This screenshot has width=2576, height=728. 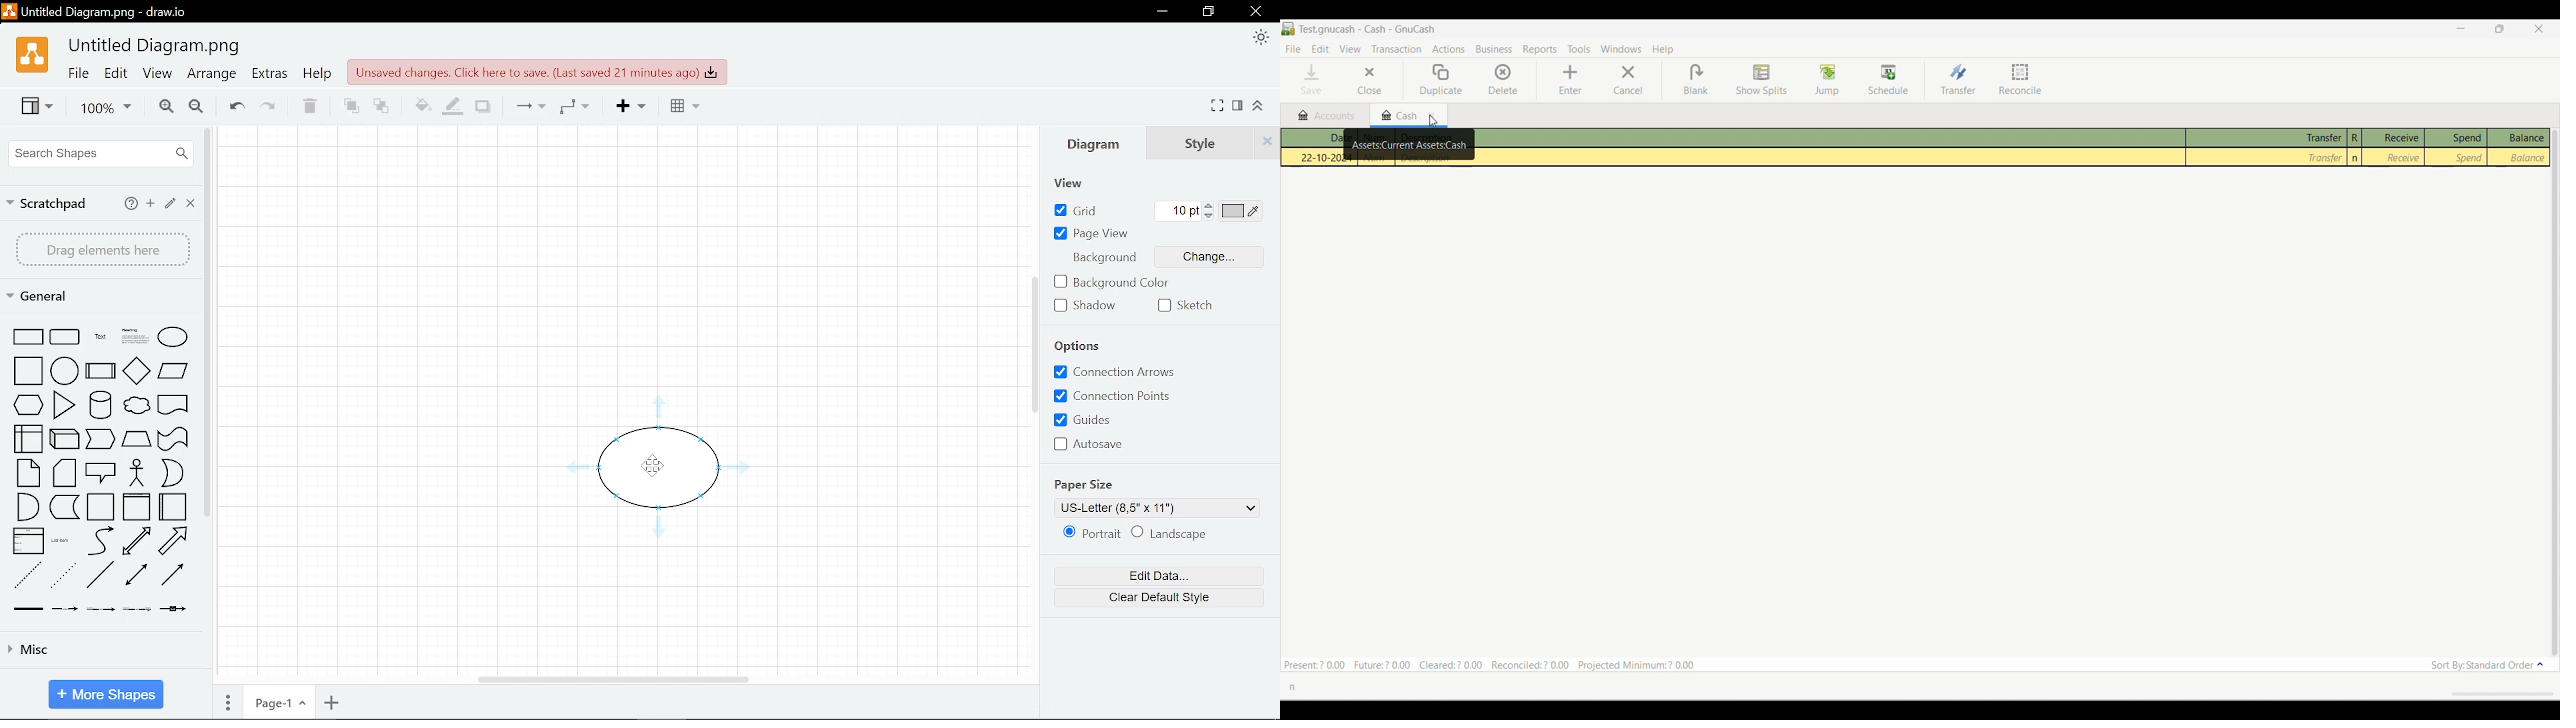 I want to click on Zoom out, so click(x=195, y=106).